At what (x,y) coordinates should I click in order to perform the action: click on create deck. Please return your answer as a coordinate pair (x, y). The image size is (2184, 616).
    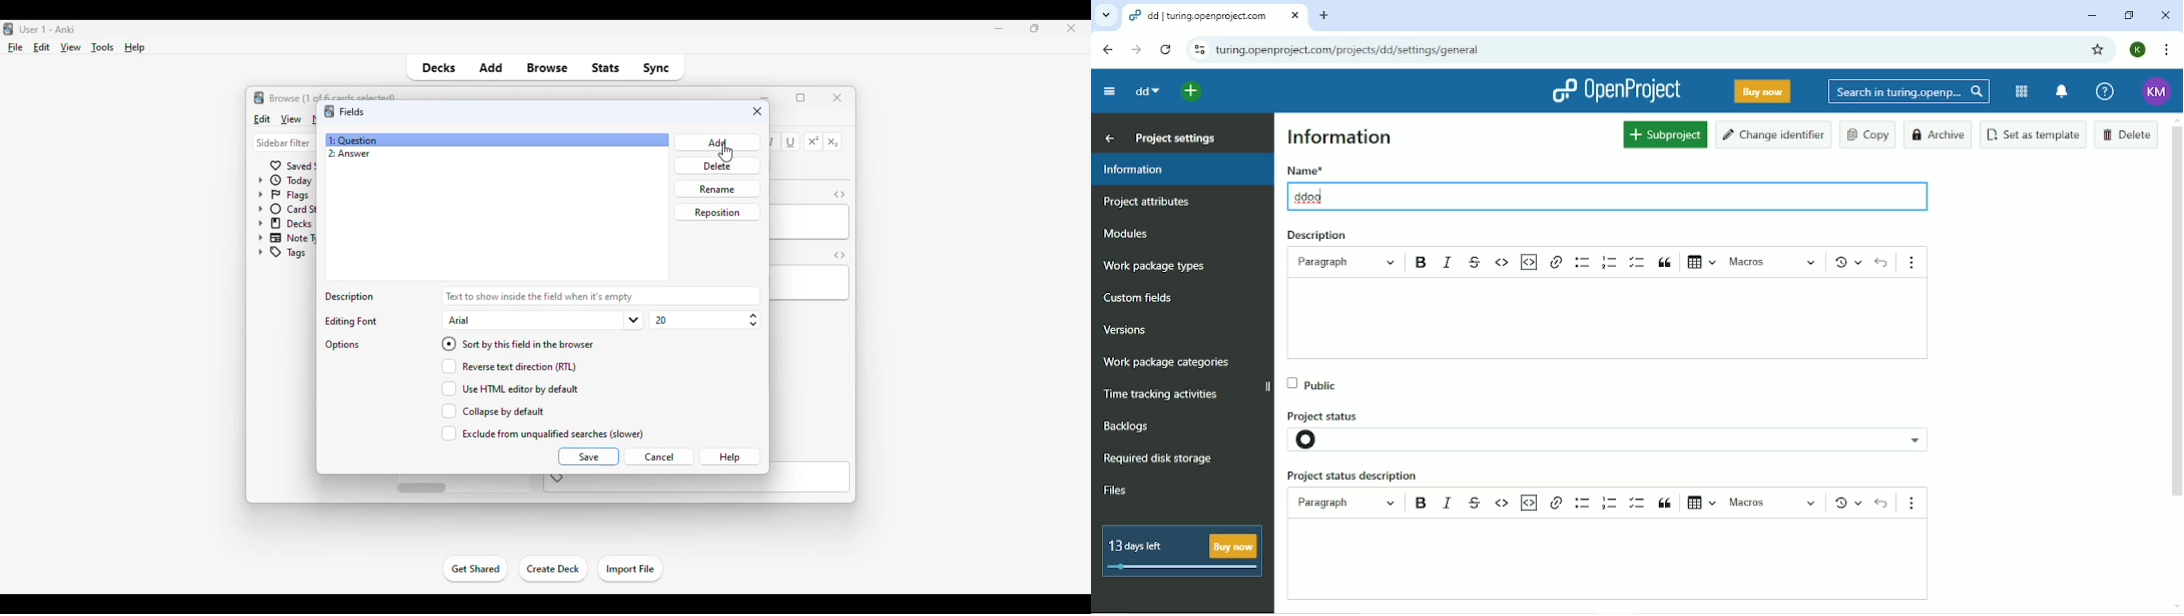
    Looking at the image, I should click on (554, 569).